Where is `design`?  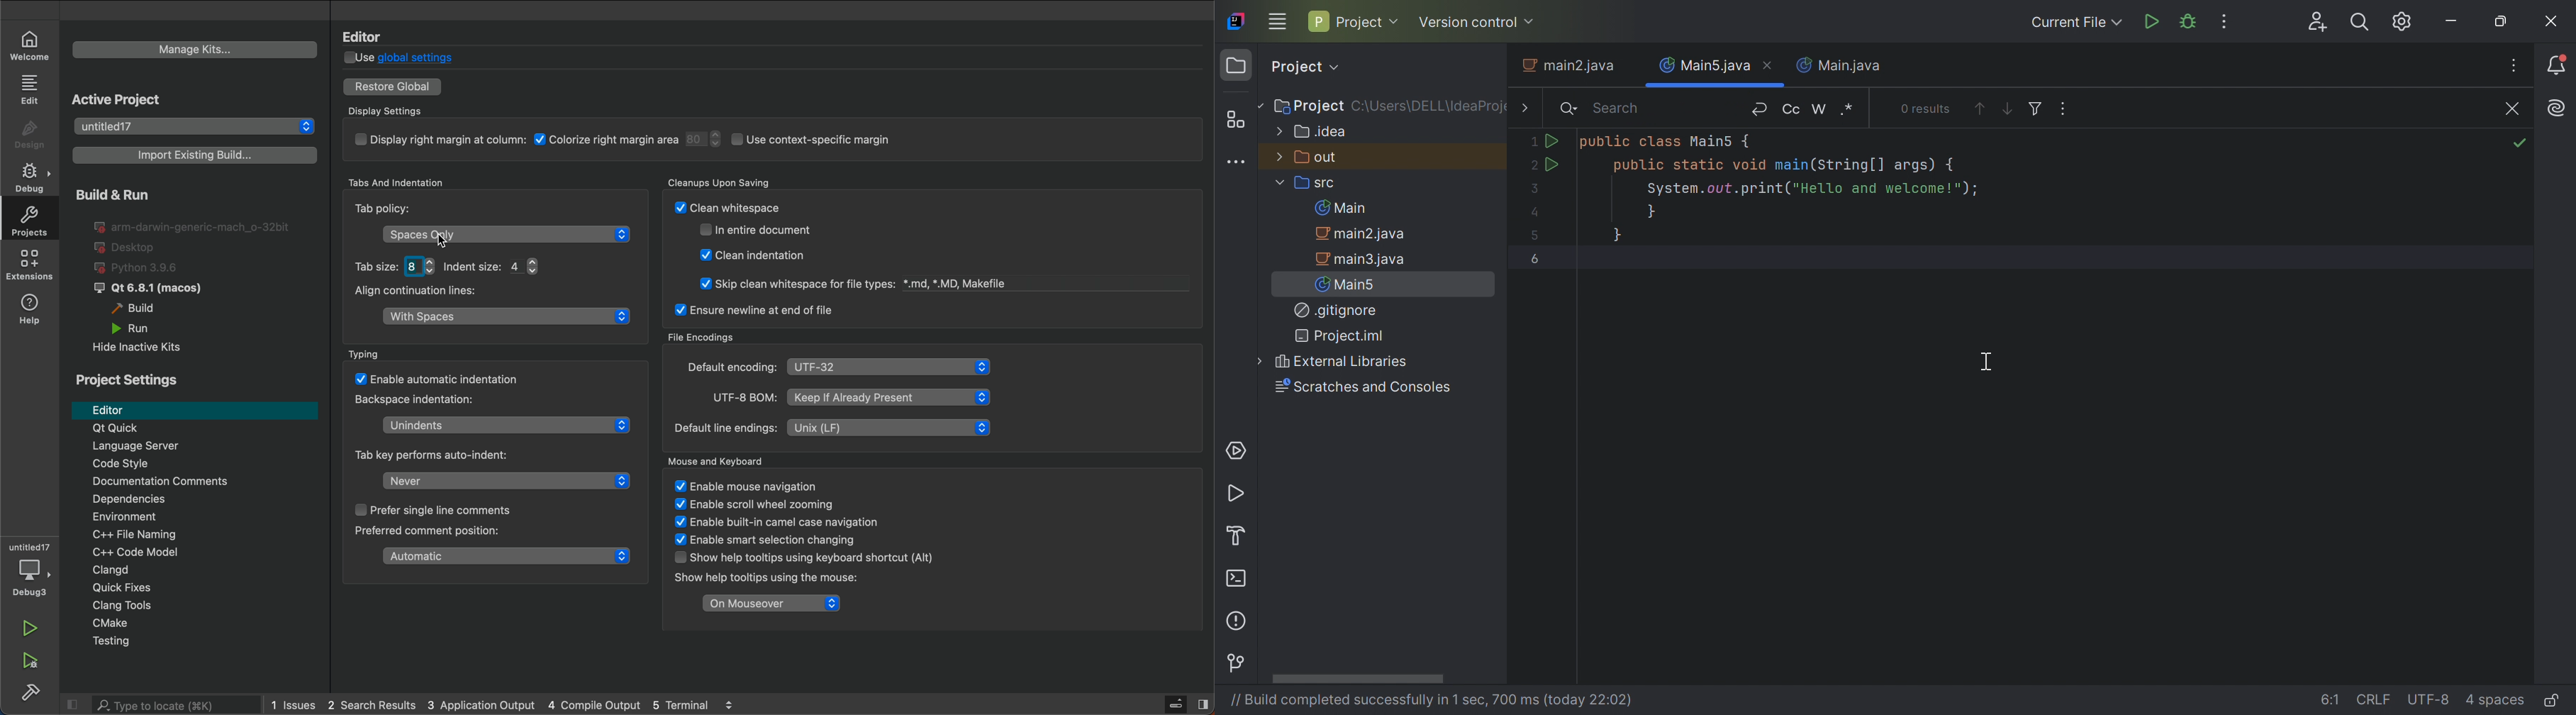 design is located at coordinates (33, 135).